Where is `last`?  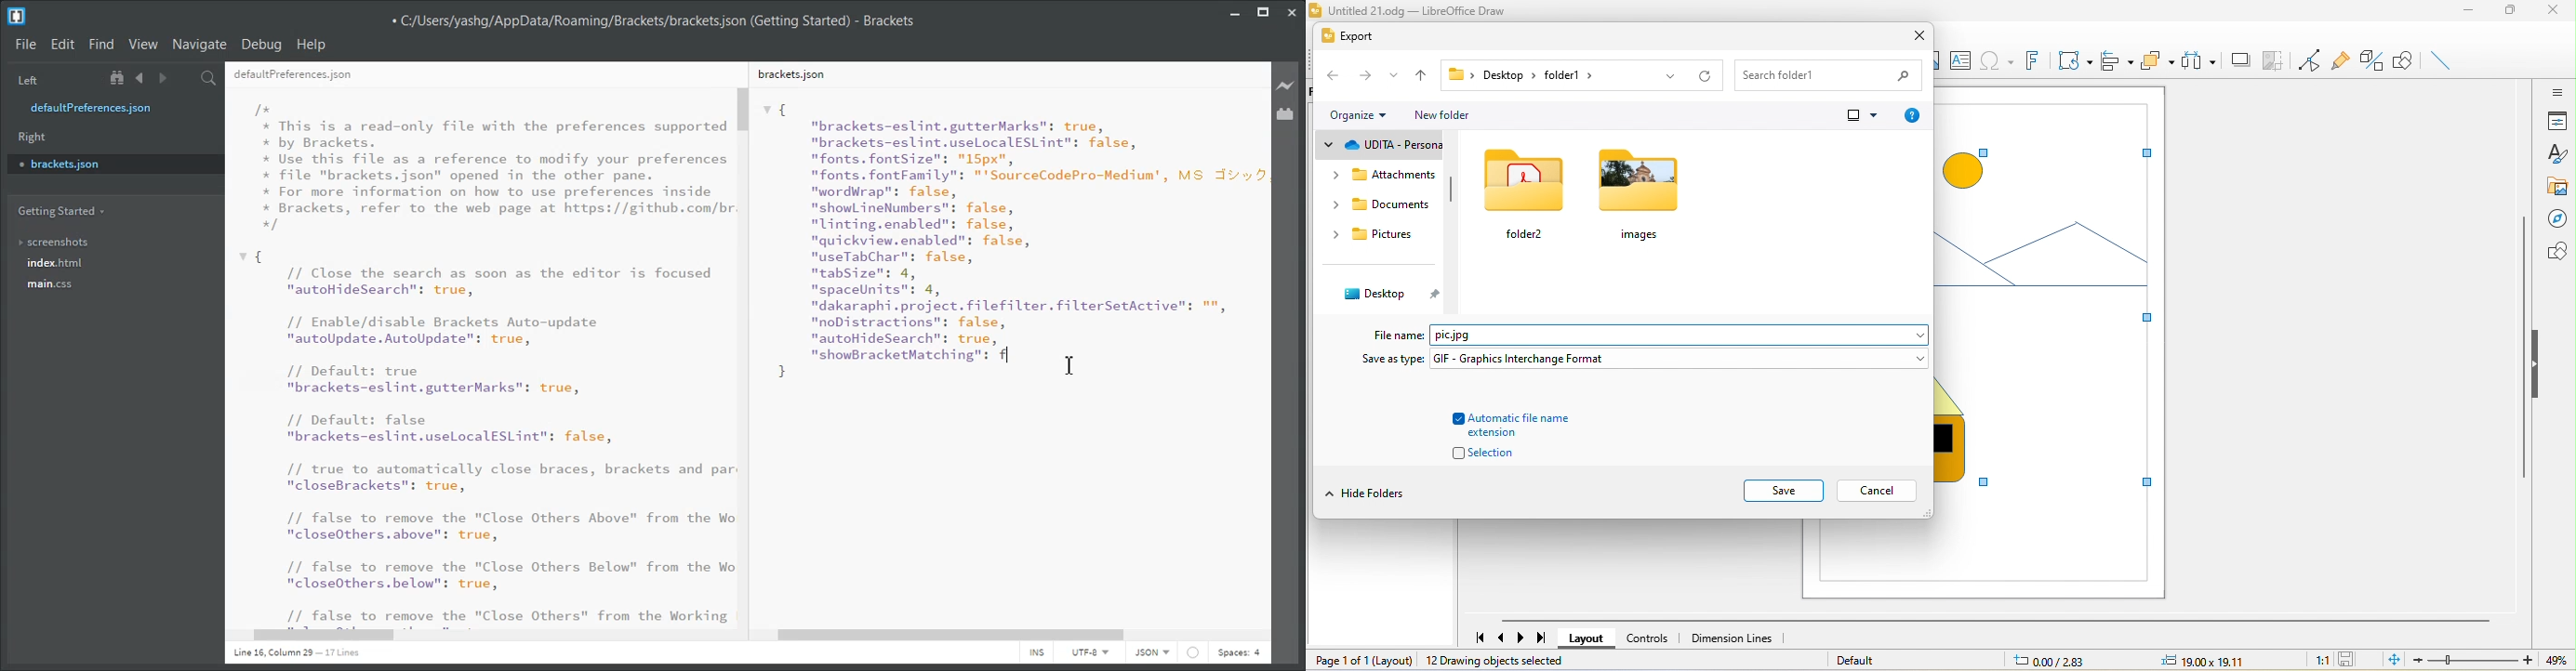
last is located at coordinates (1542, 638).